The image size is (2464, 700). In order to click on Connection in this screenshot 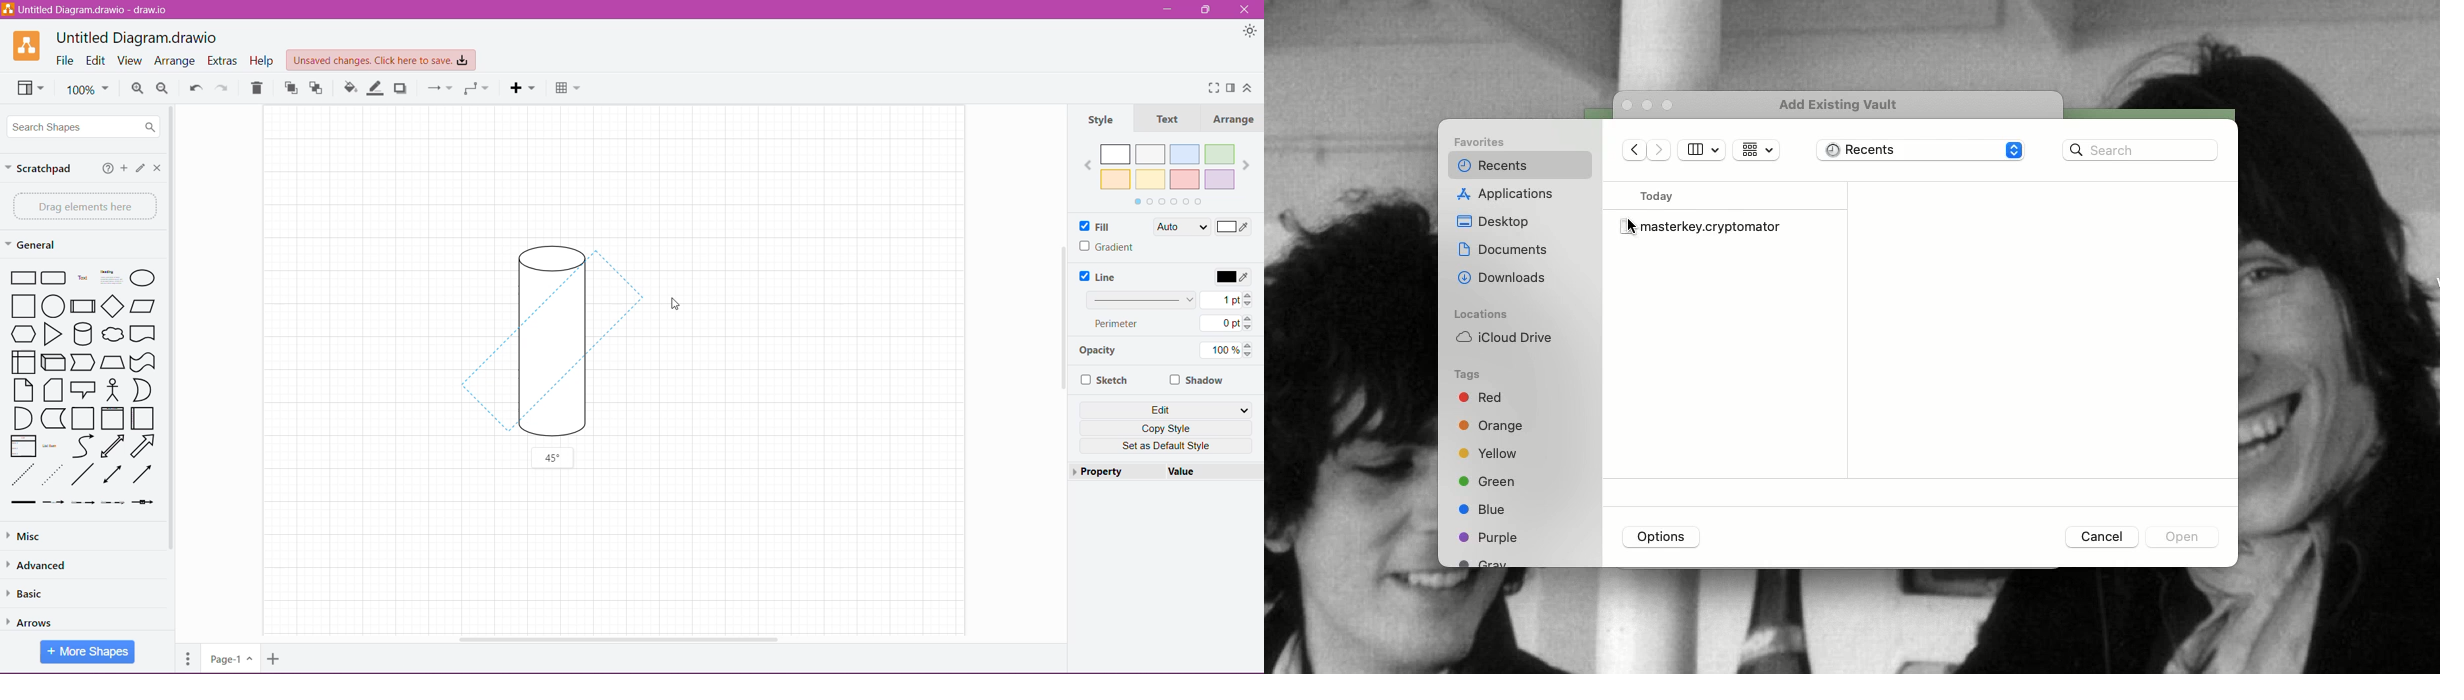, I will do `click(438, 89)`.